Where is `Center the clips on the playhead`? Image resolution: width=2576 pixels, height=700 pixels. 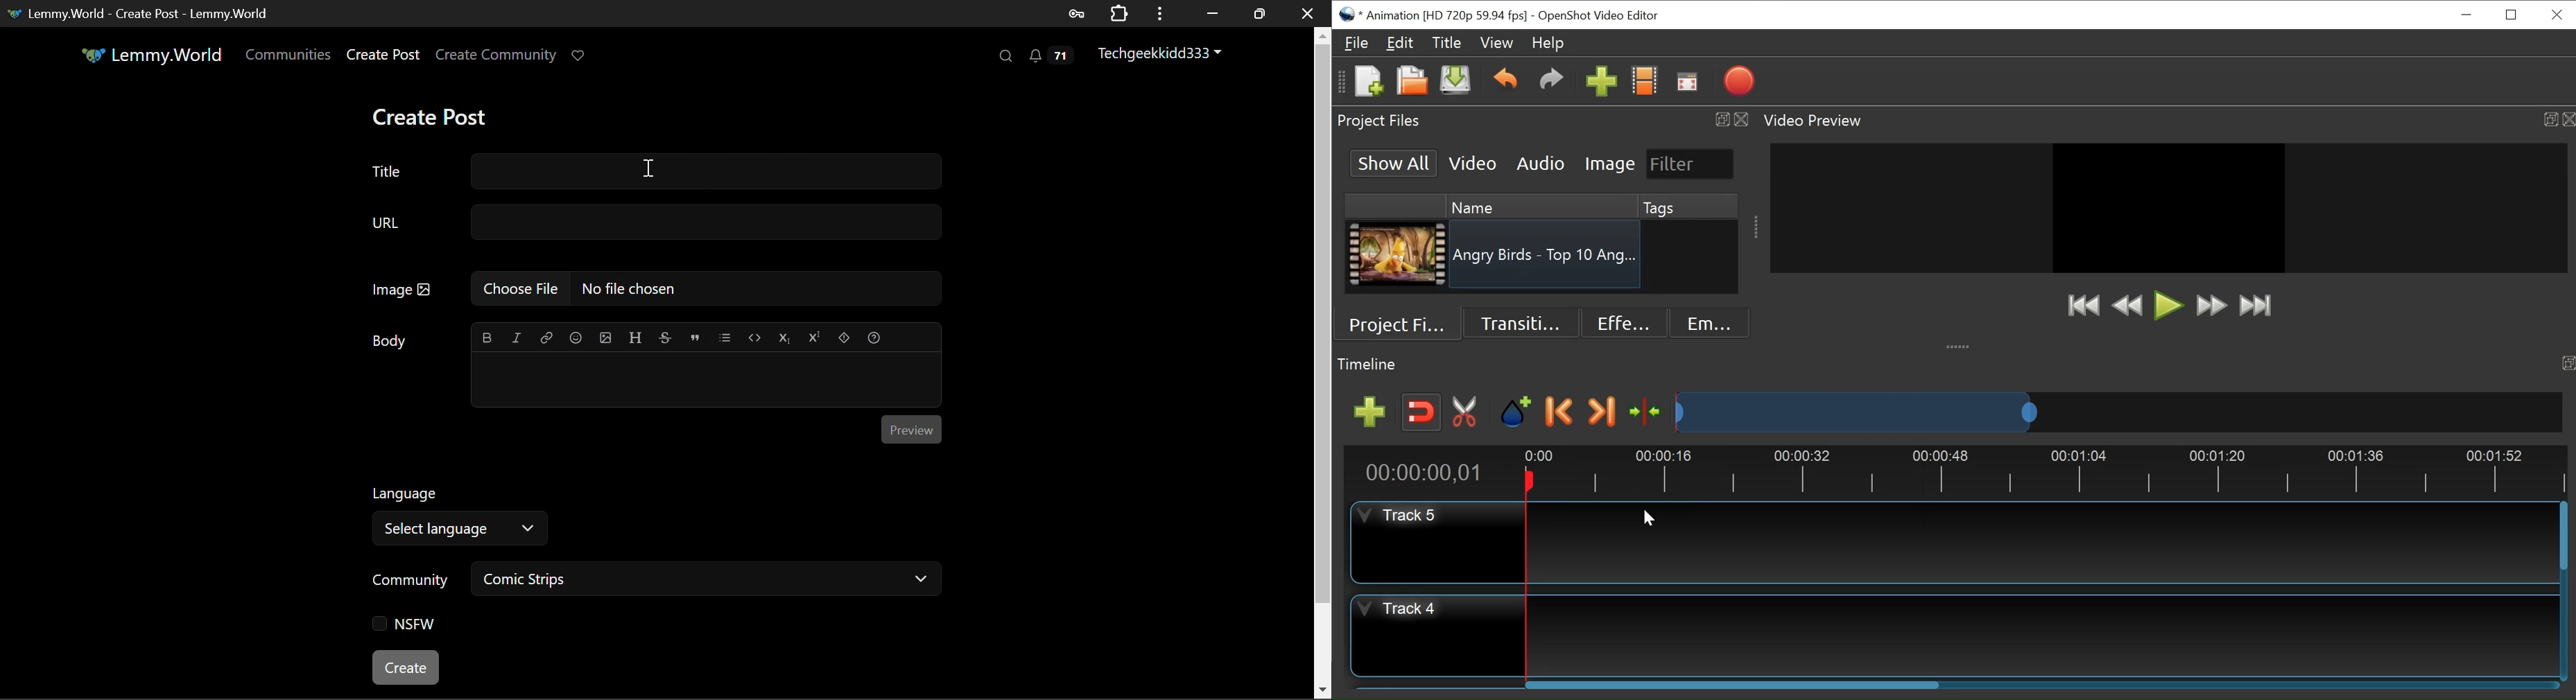
Center the clips on the playhead is located at coordinates (1645, 412).